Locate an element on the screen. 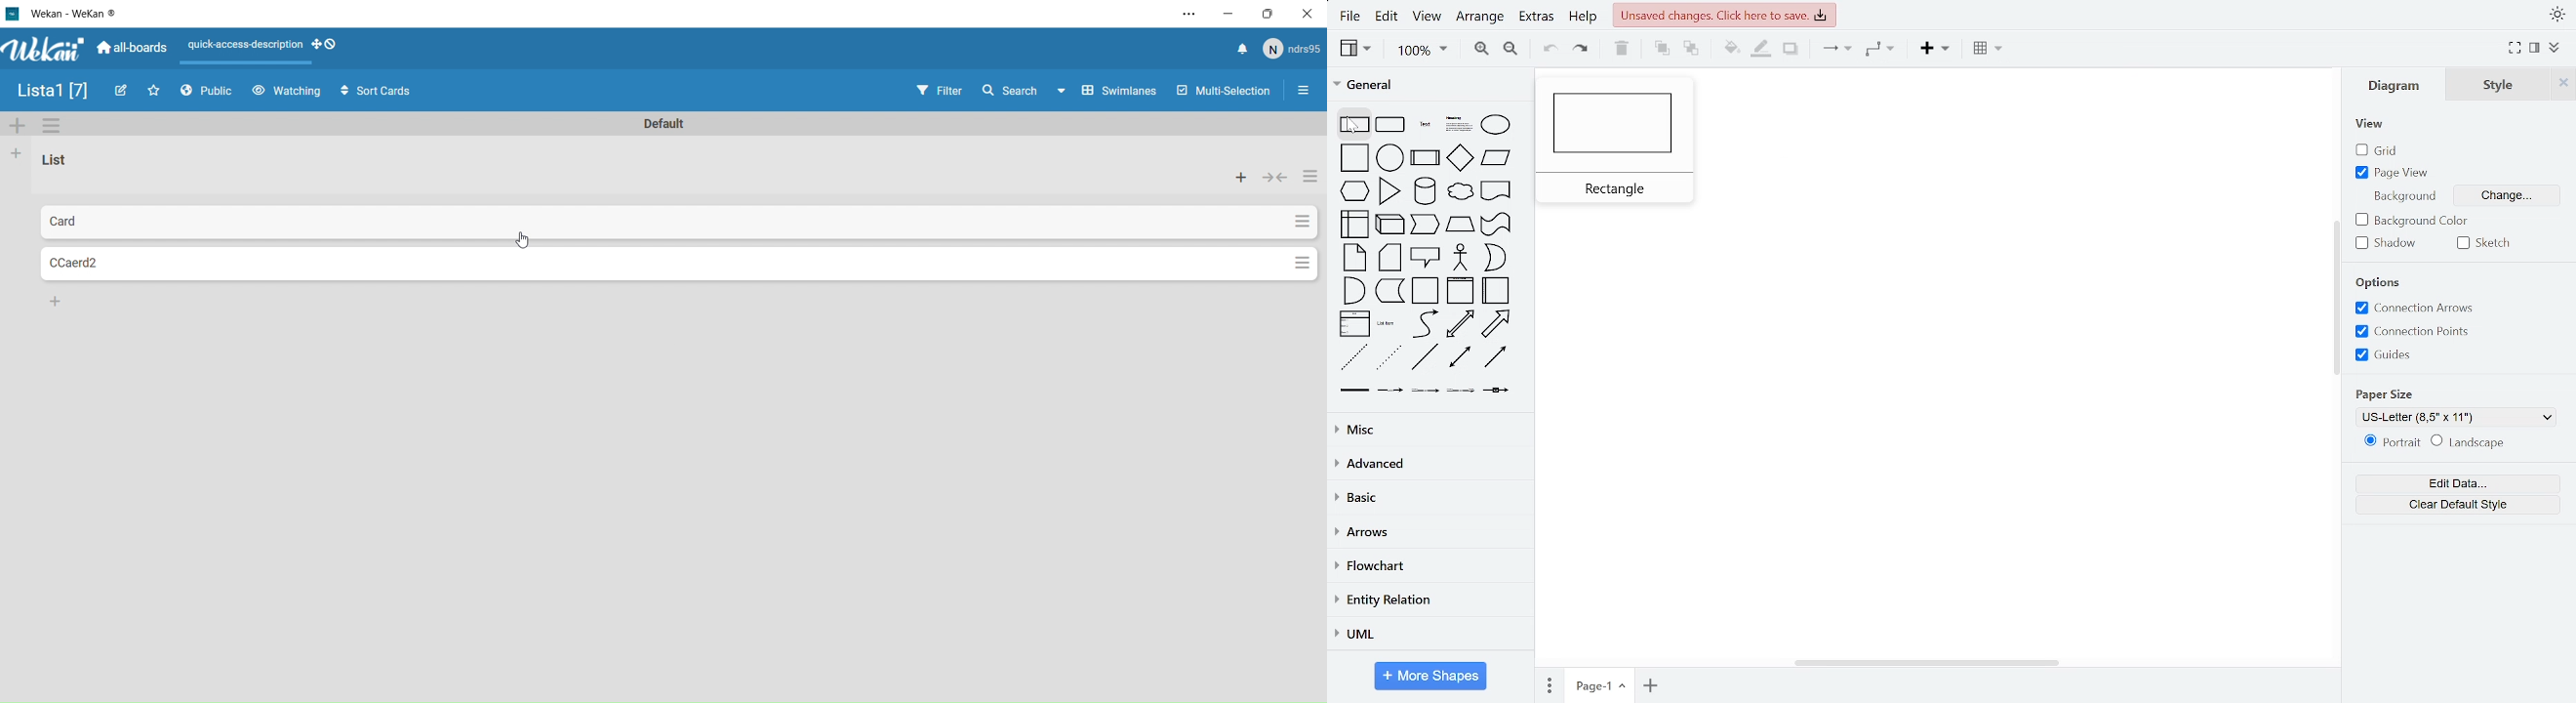  fullscreen is located at coordinates (2514, 49).